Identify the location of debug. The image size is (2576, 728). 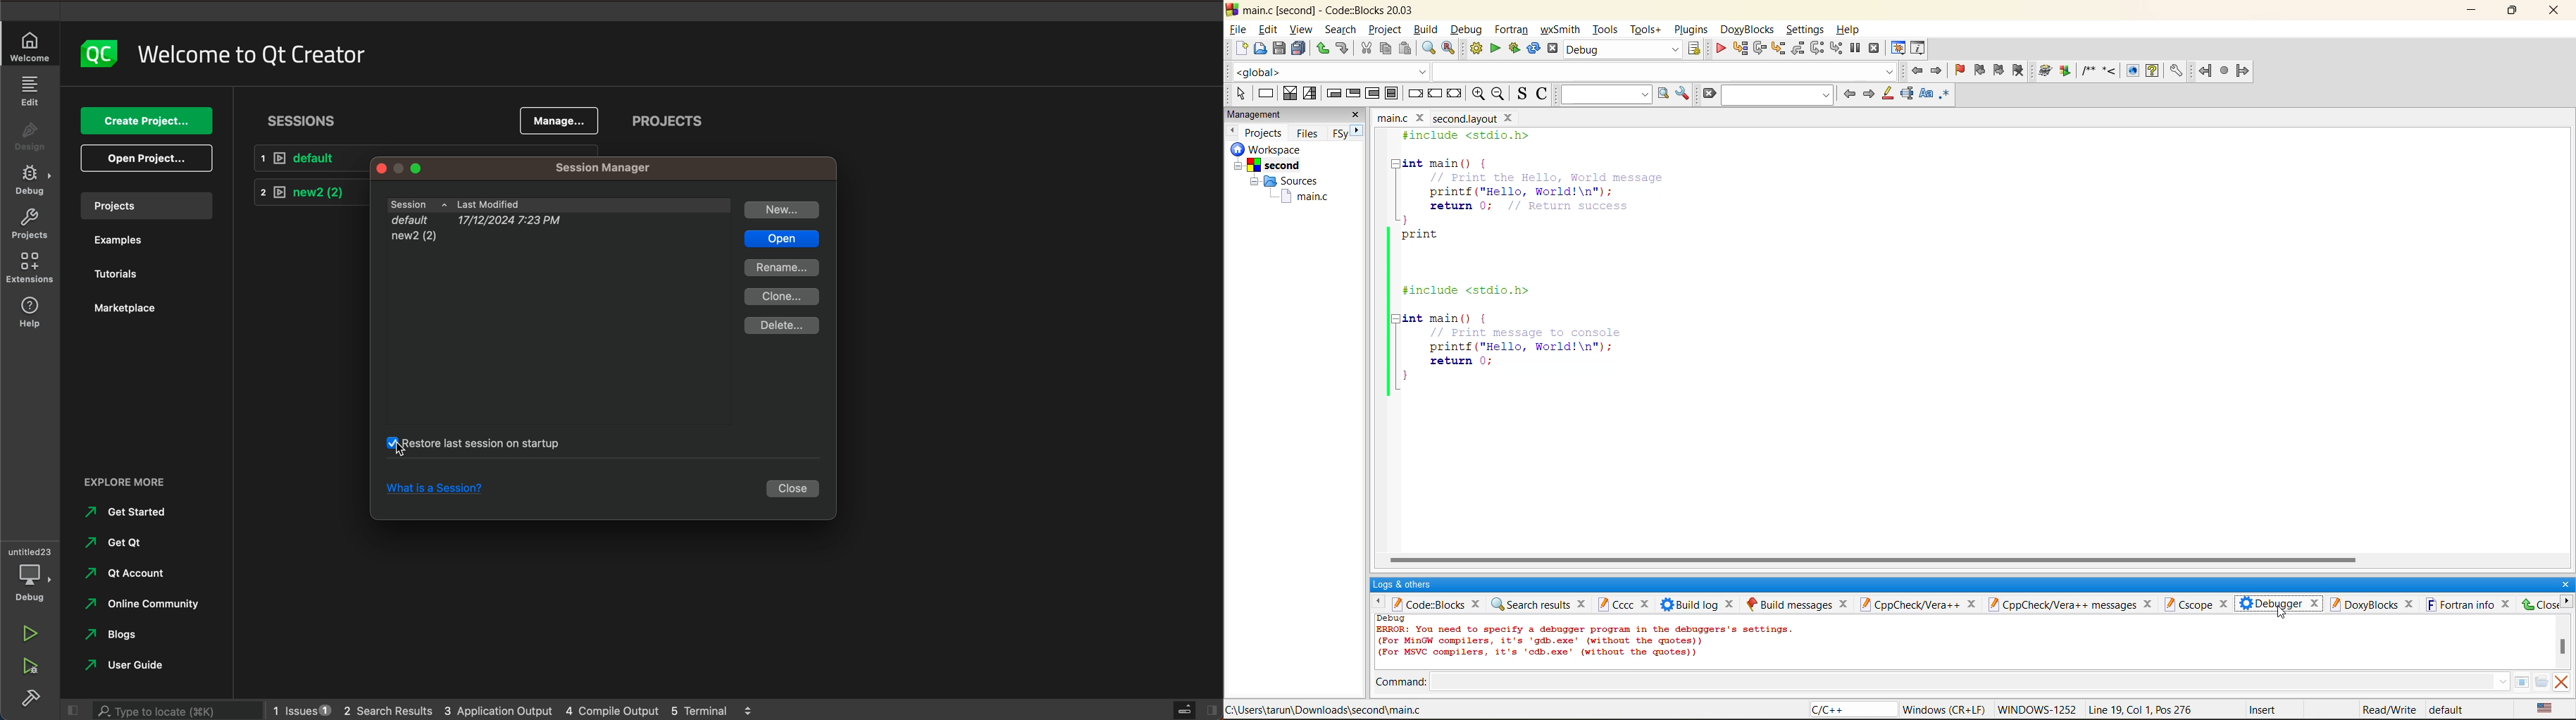
(1721, 49).